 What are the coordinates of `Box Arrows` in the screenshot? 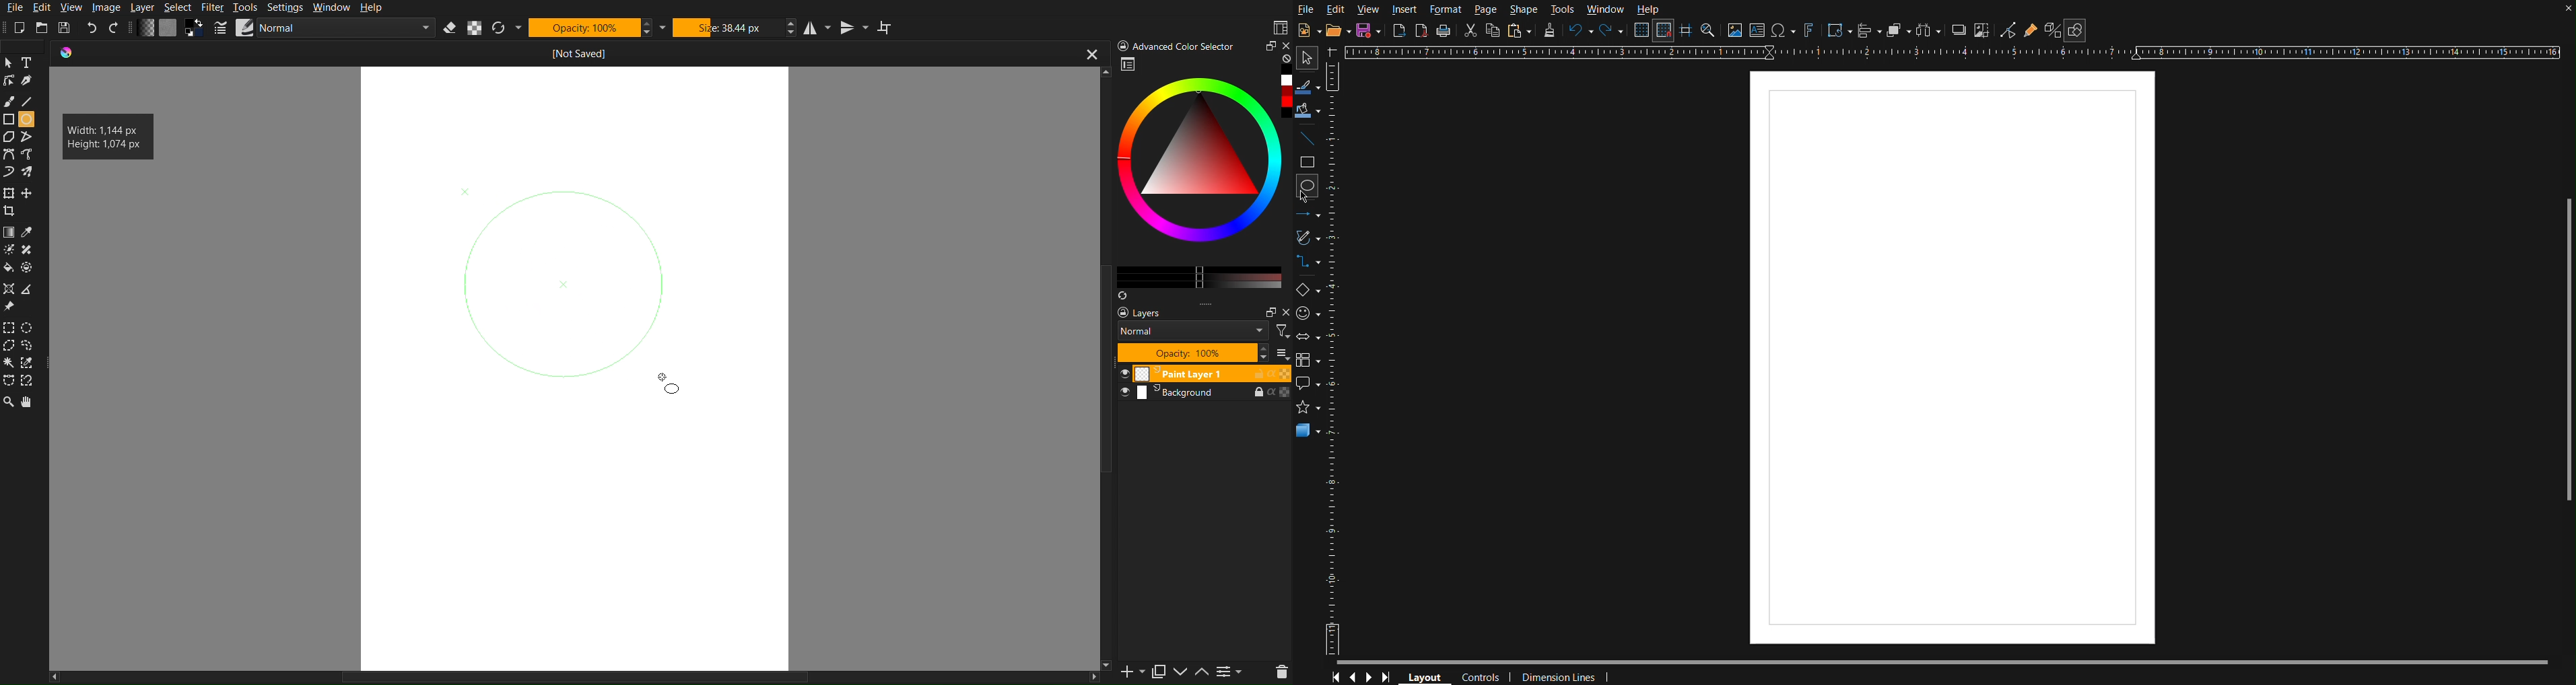 It's located at (1308, 341).